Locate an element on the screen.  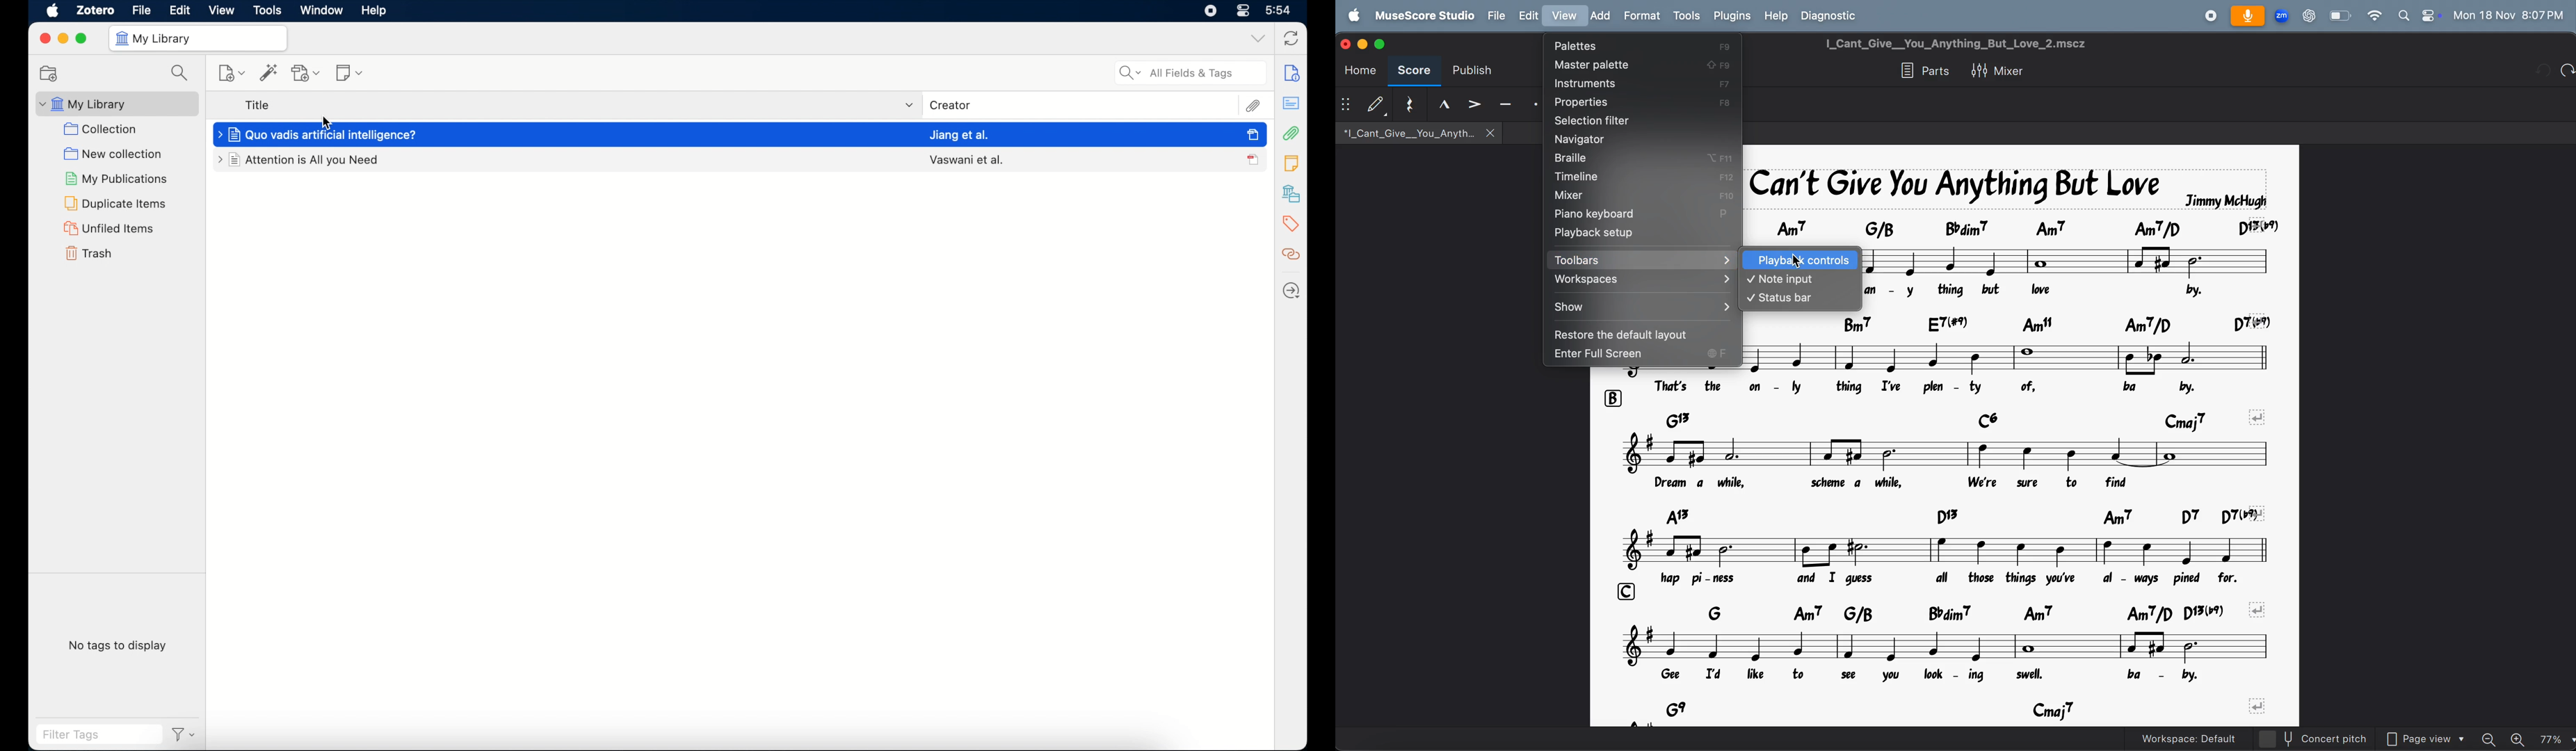
page view is located at coordinates (2423, 739).